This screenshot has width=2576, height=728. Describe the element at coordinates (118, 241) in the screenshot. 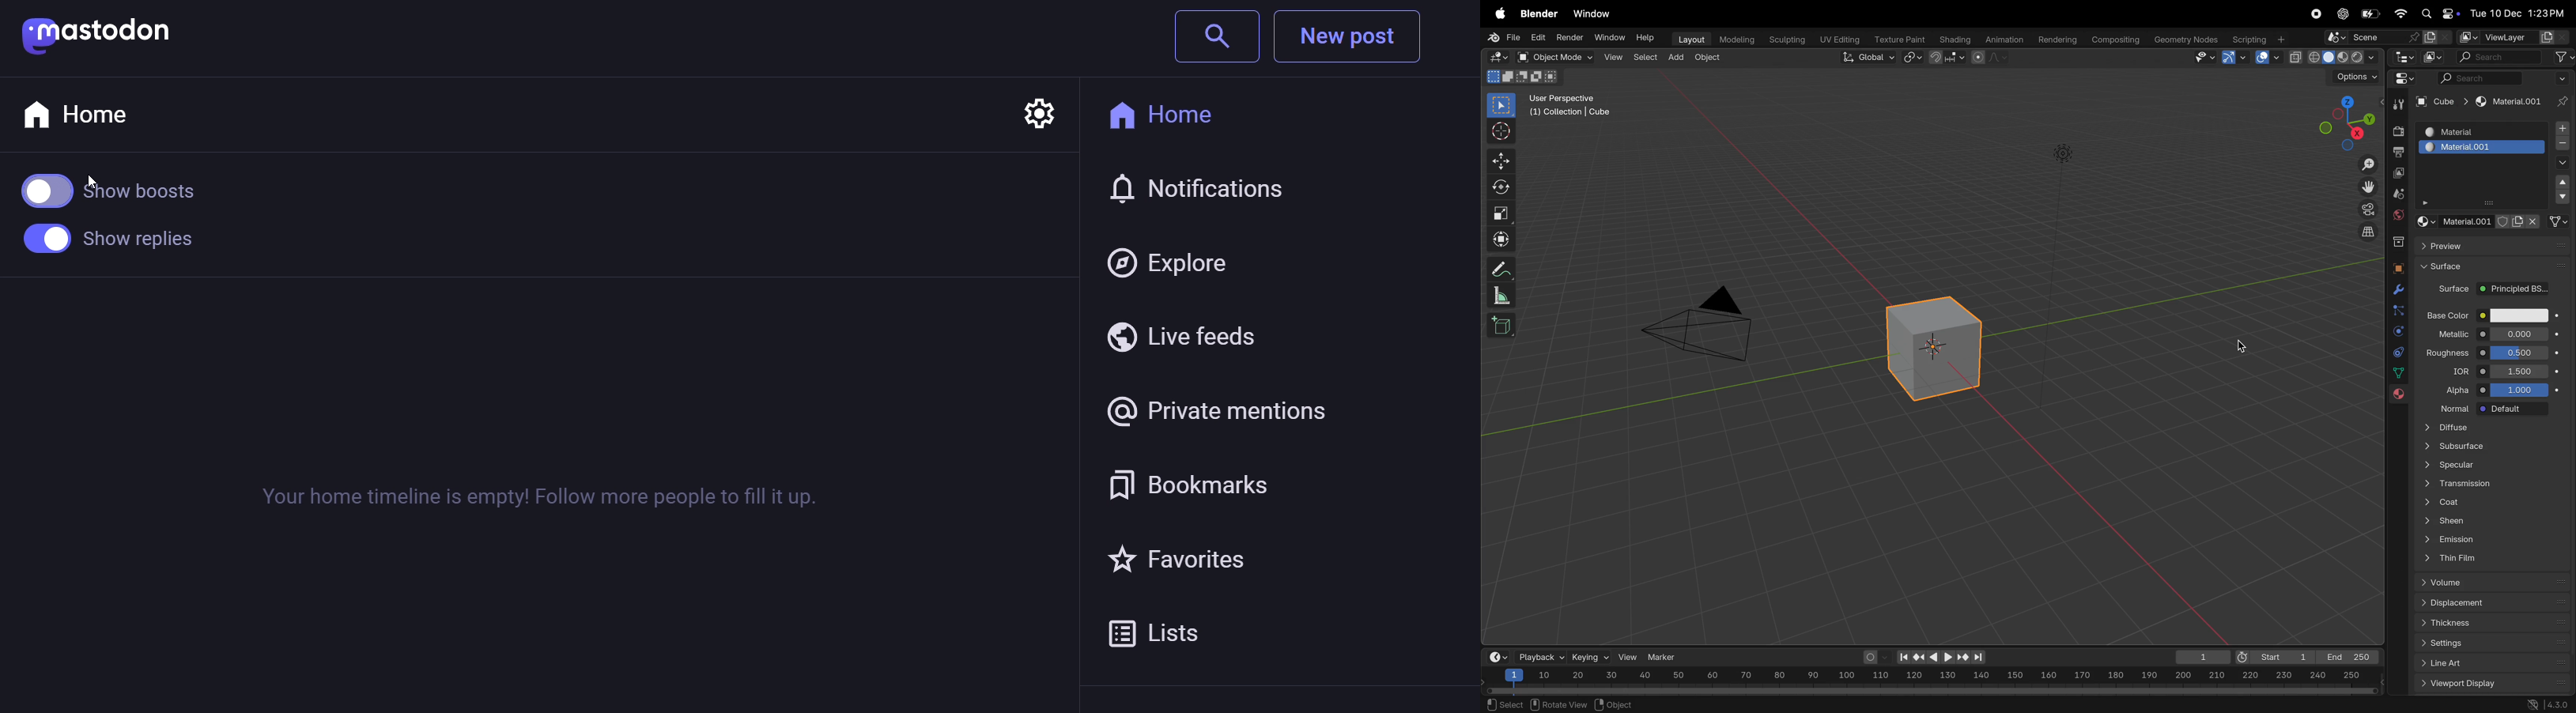

I see `show replies` at that location.